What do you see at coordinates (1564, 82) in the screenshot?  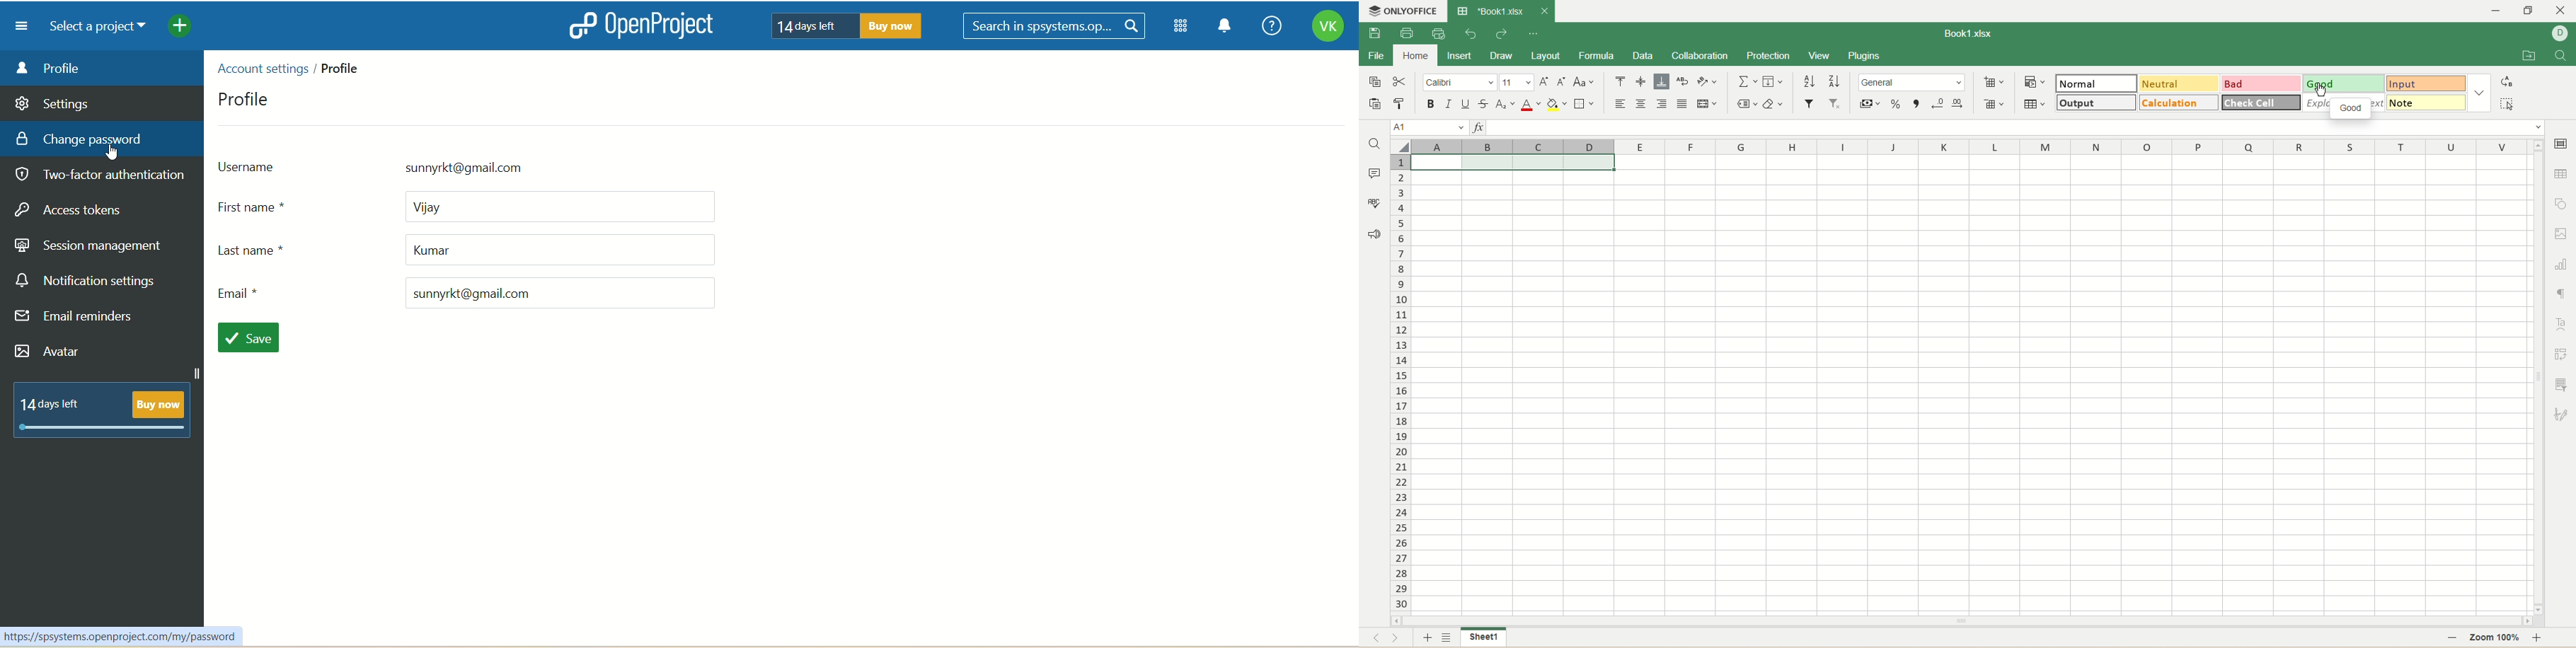 I see `decrease size` at bounding box center [1564, 82].